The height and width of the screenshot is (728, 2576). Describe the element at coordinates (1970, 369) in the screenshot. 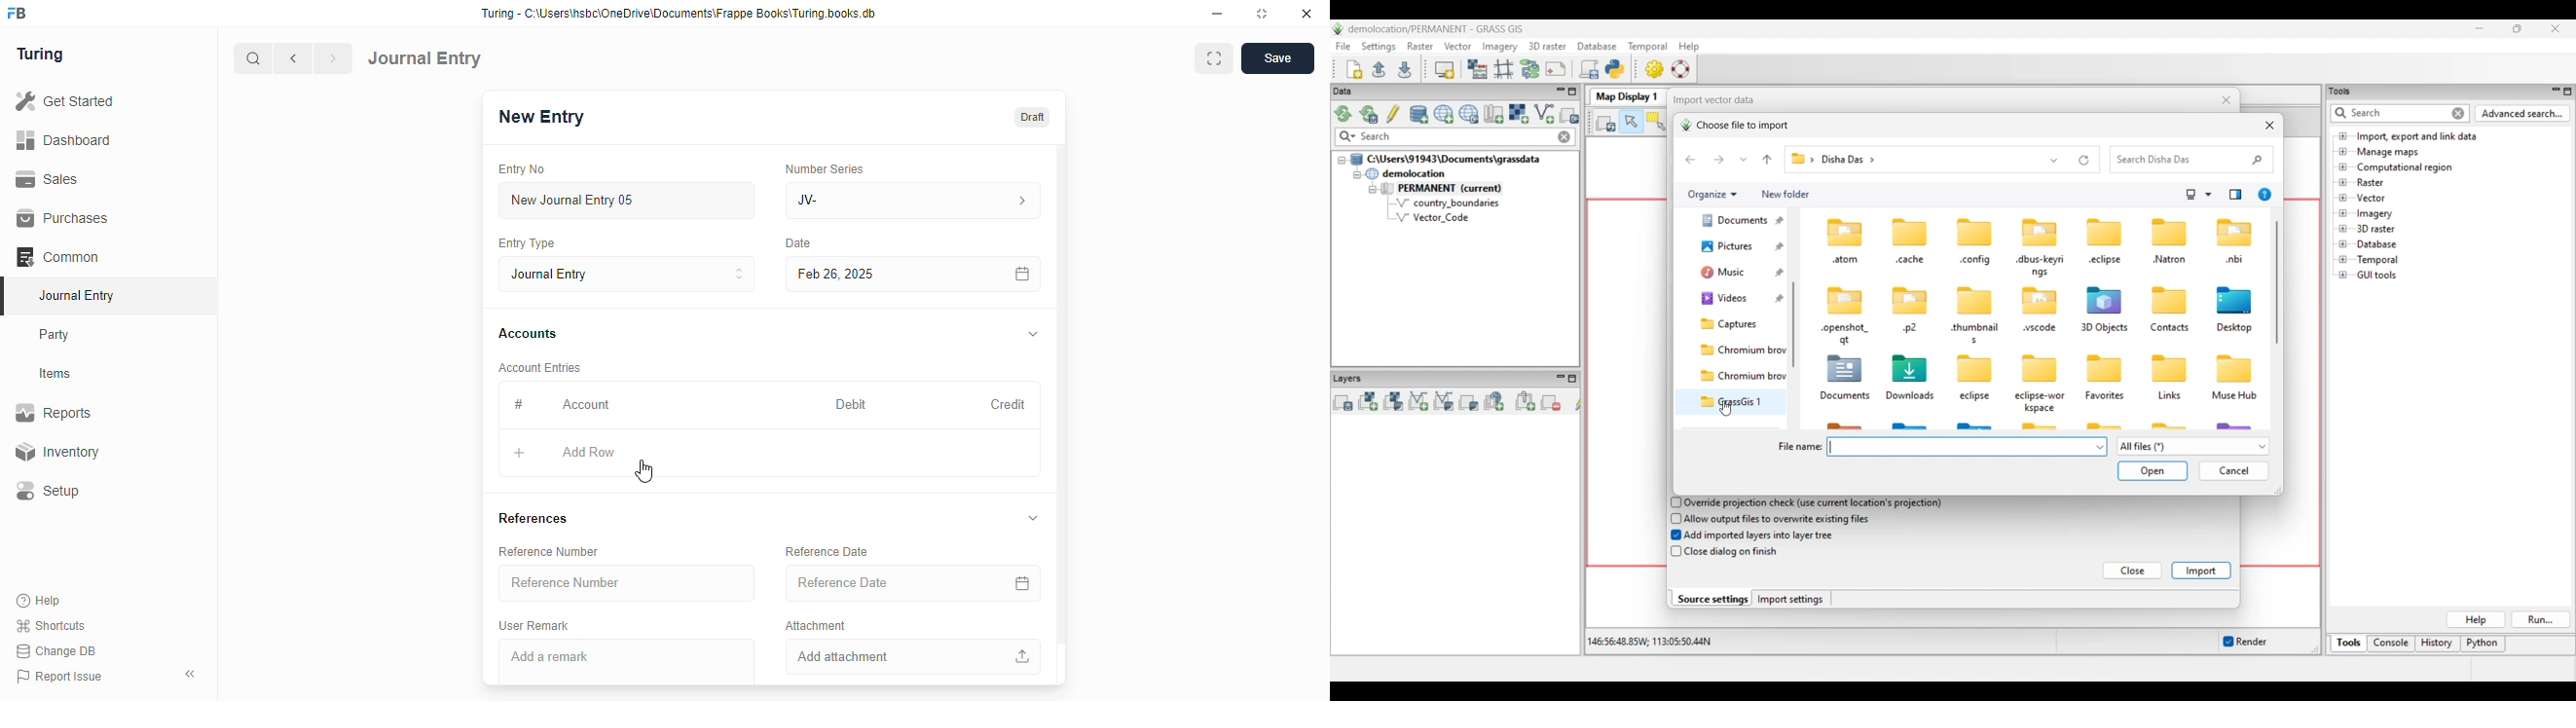

I see `icon` at that location.